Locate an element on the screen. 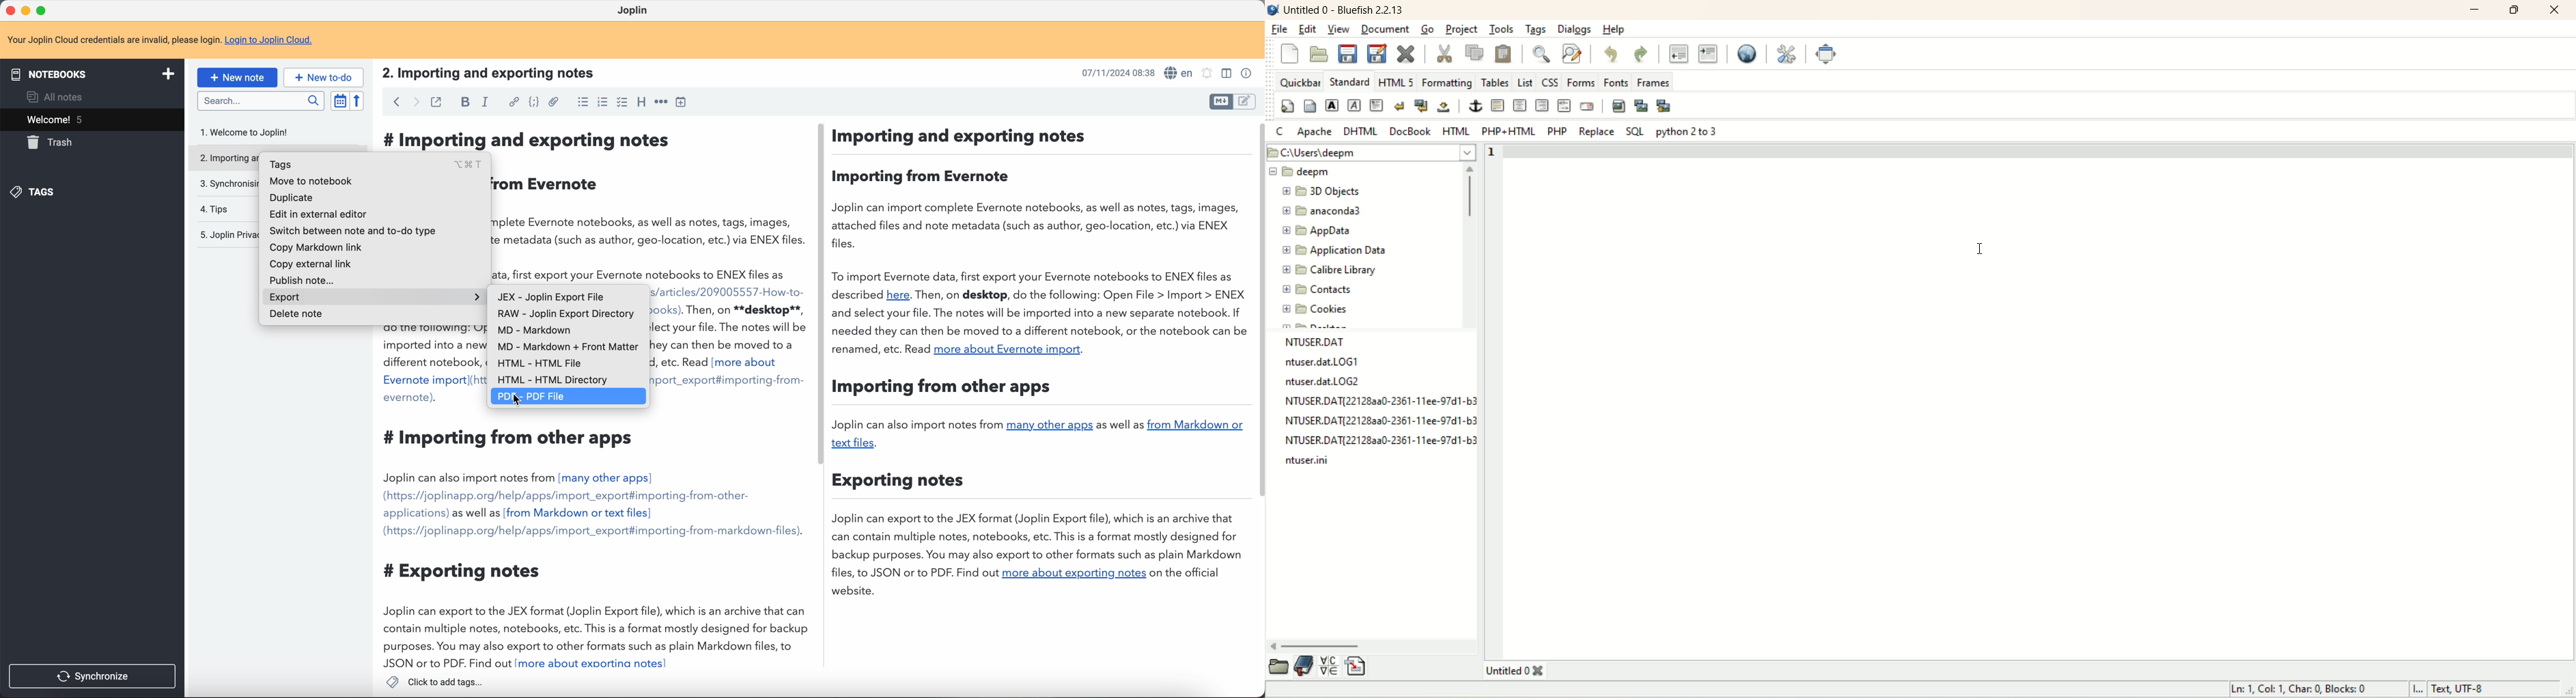  toggle editor layout is located at coordinates (1220, 102).